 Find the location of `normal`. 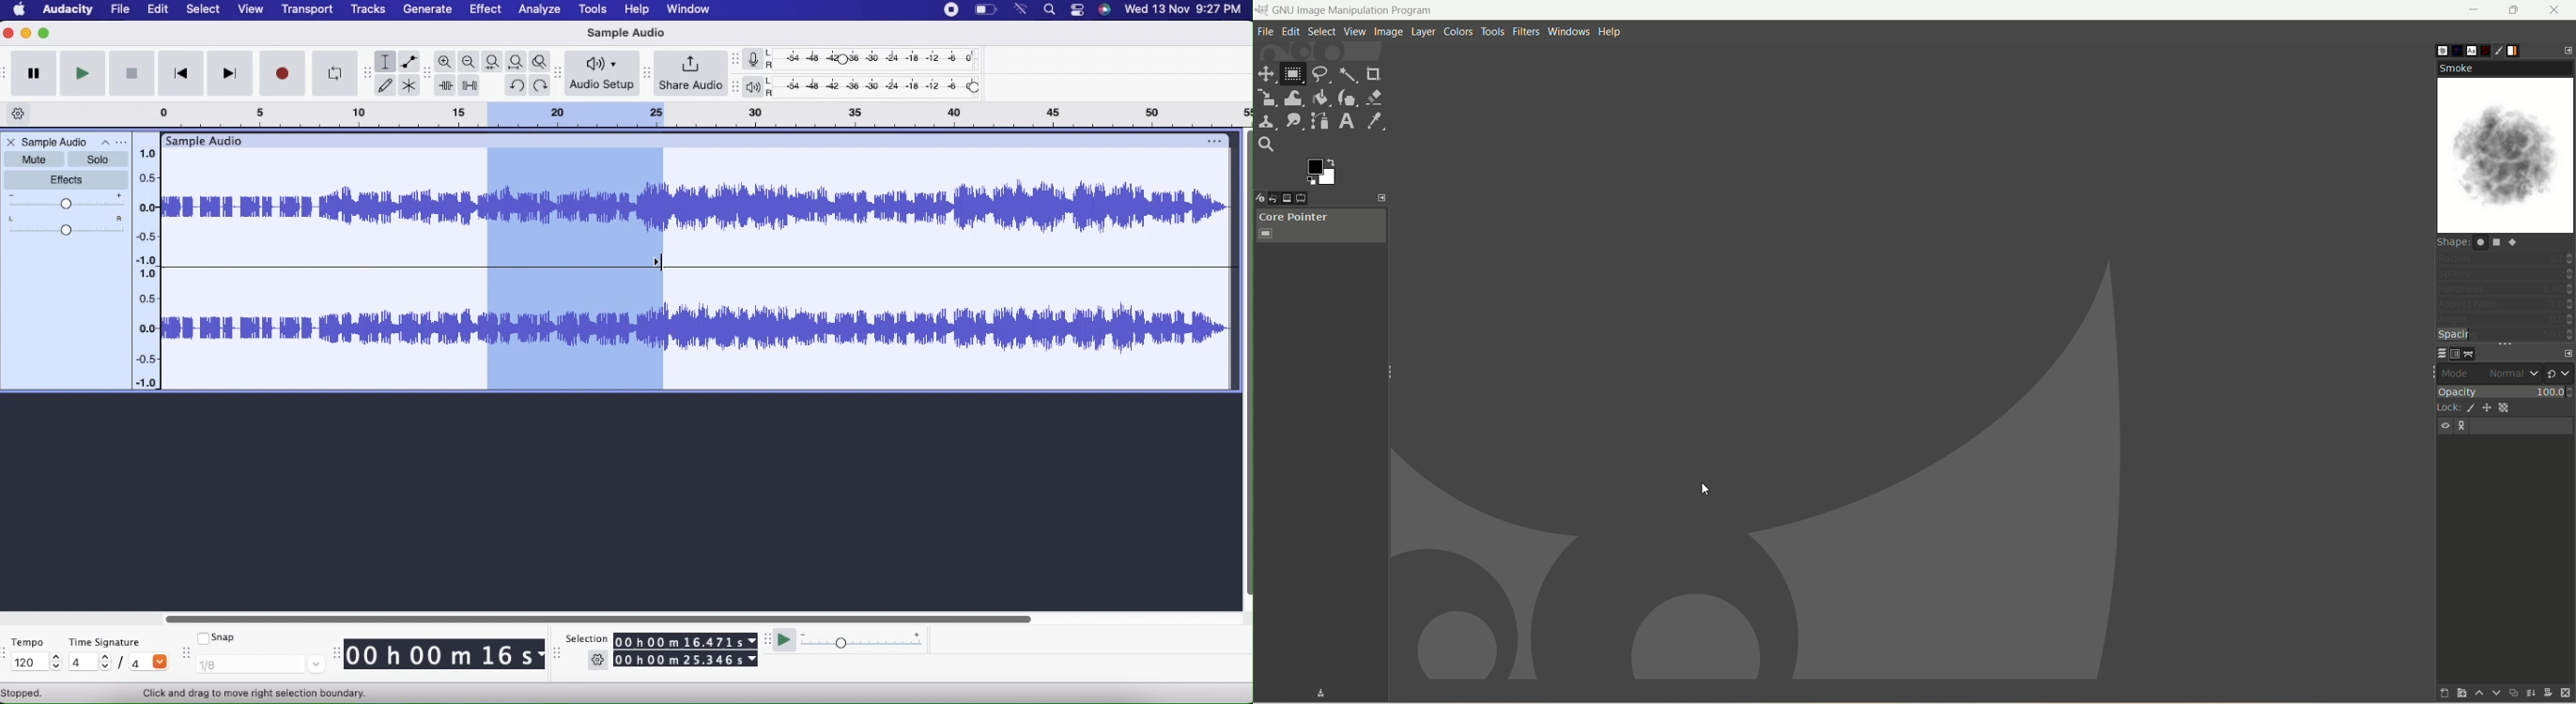

normal is located at coordinates (2512, 373).